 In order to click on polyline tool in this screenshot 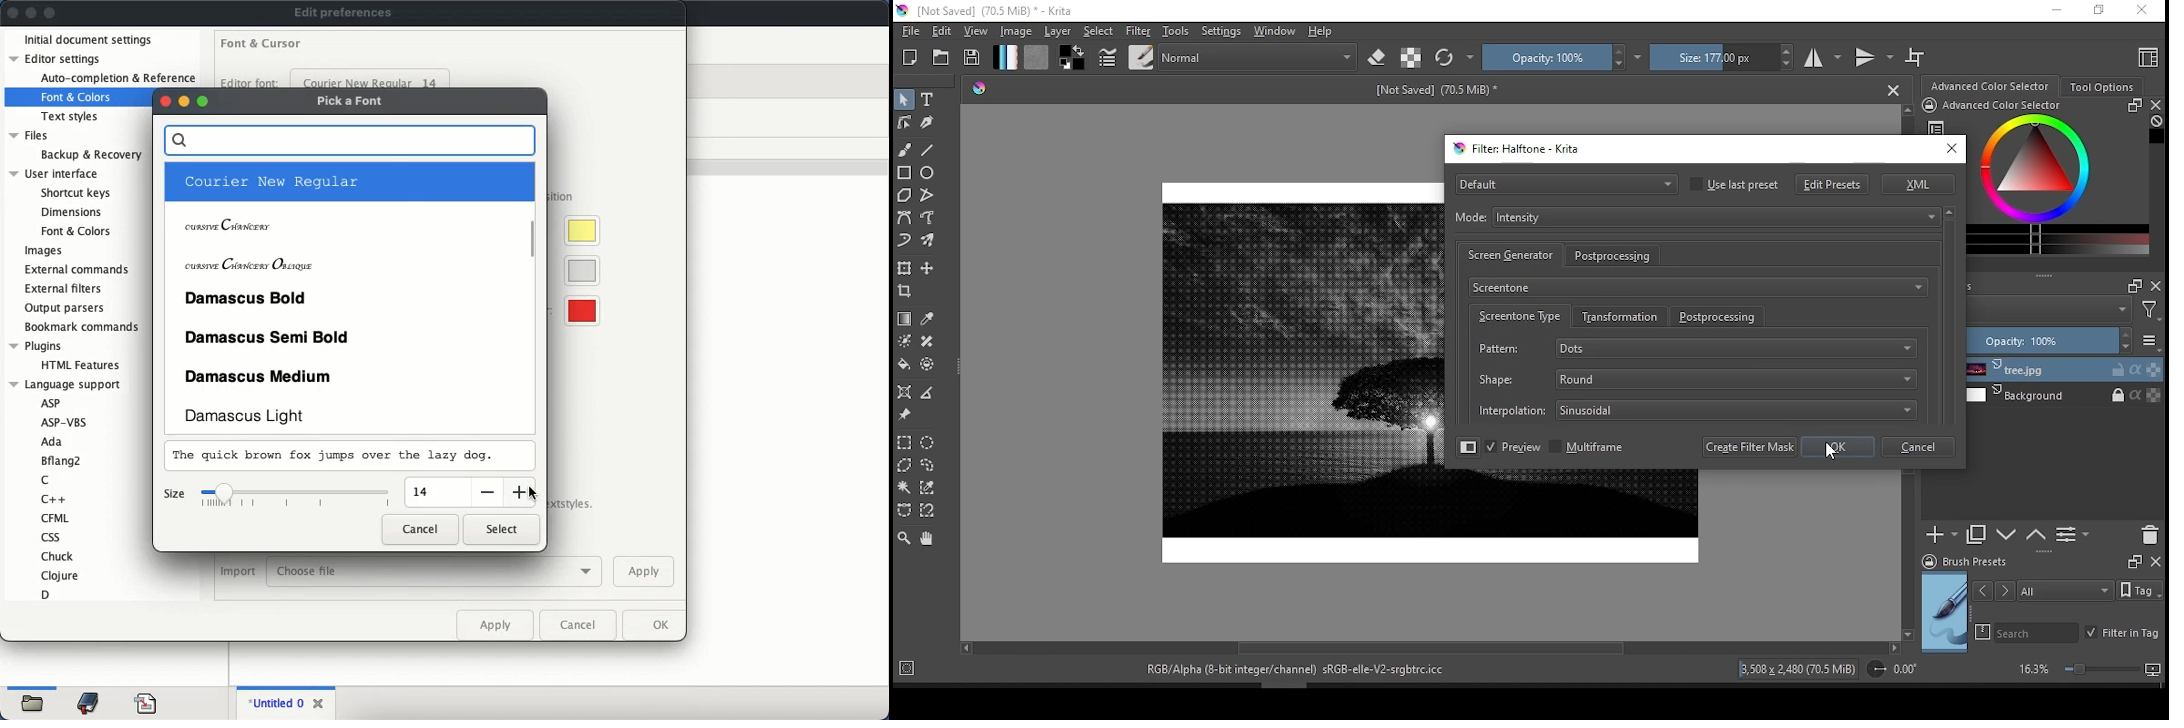, I will do `click(928, 196)`.